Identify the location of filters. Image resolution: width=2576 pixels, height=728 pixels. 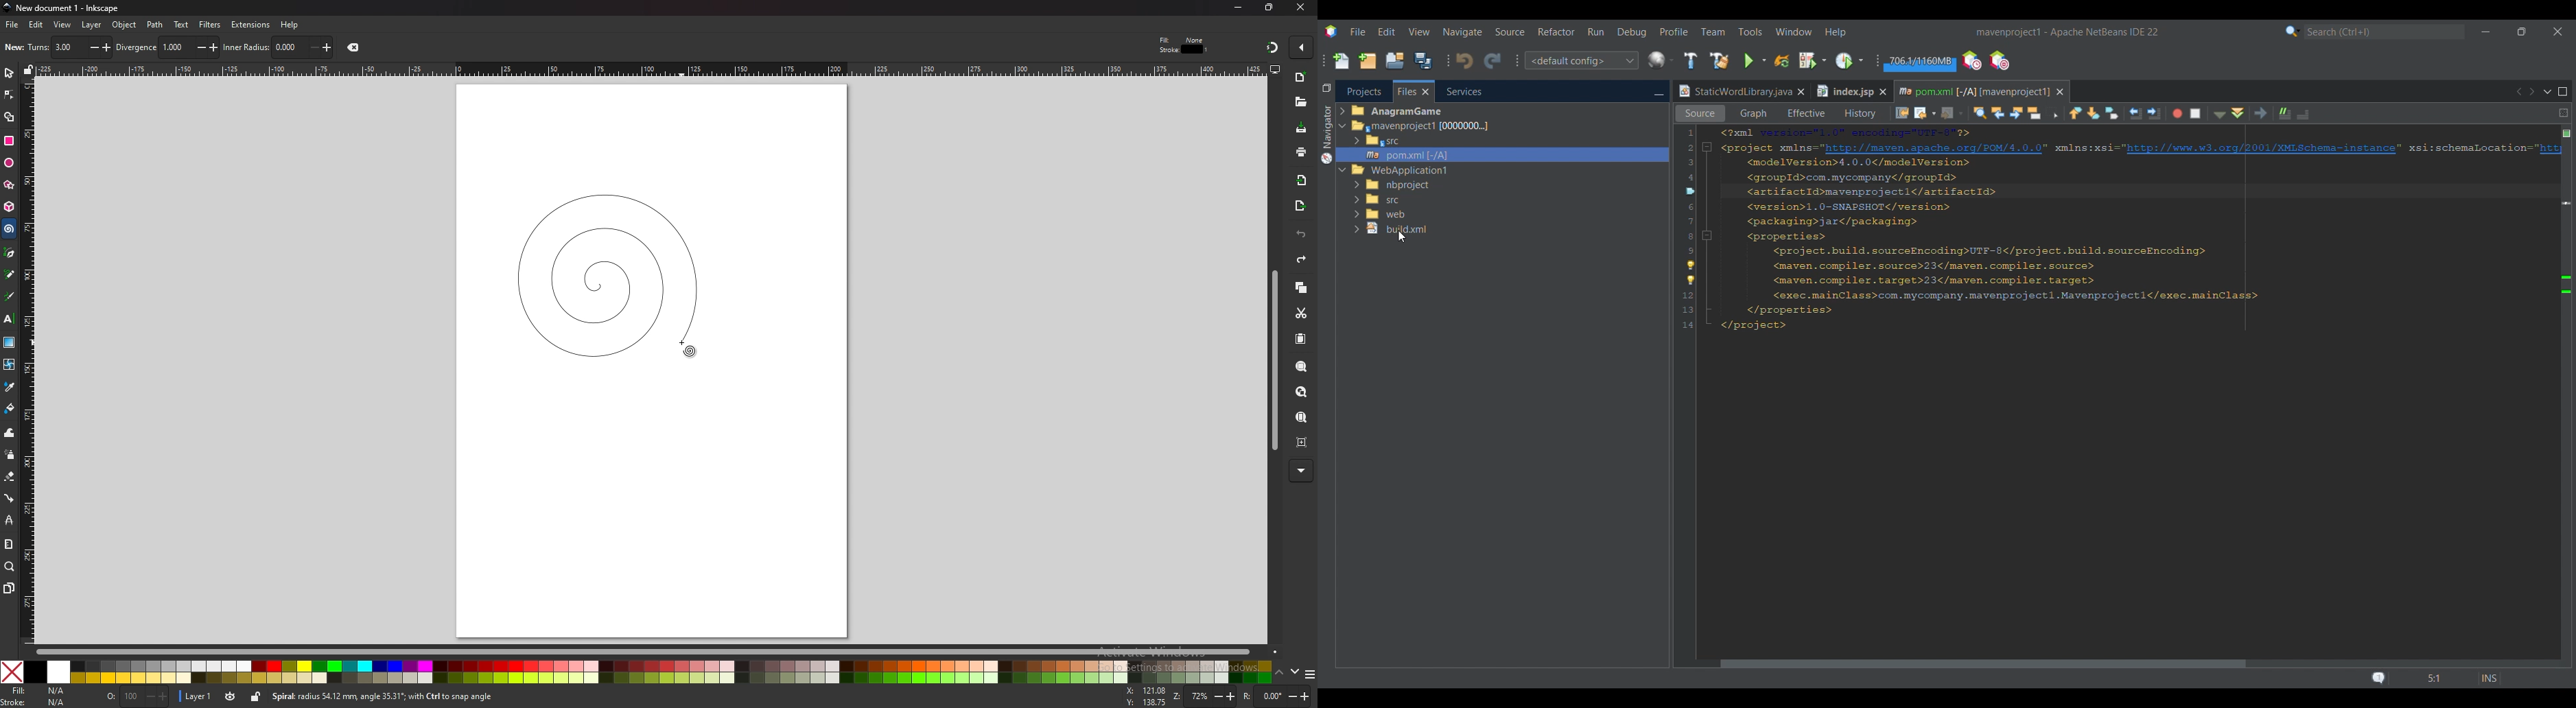
(211, 24).